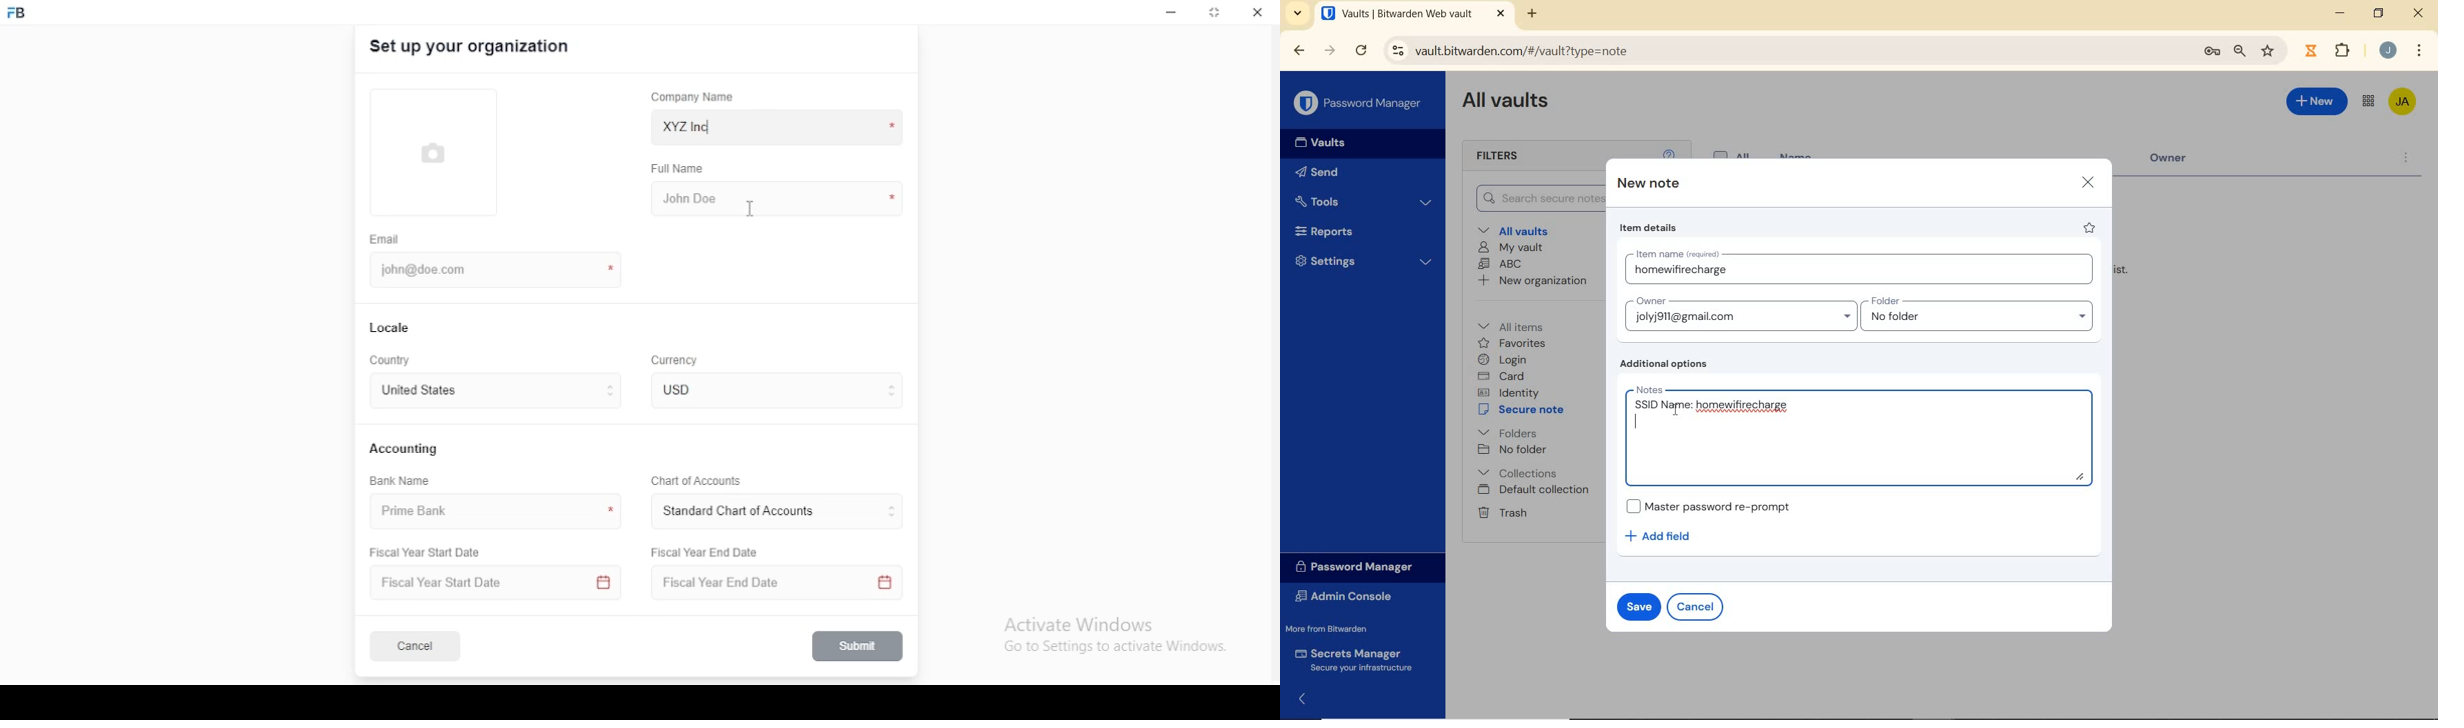  Describe the element at coordinates (2318, 104) in the screenshot. I see `New` at that location.